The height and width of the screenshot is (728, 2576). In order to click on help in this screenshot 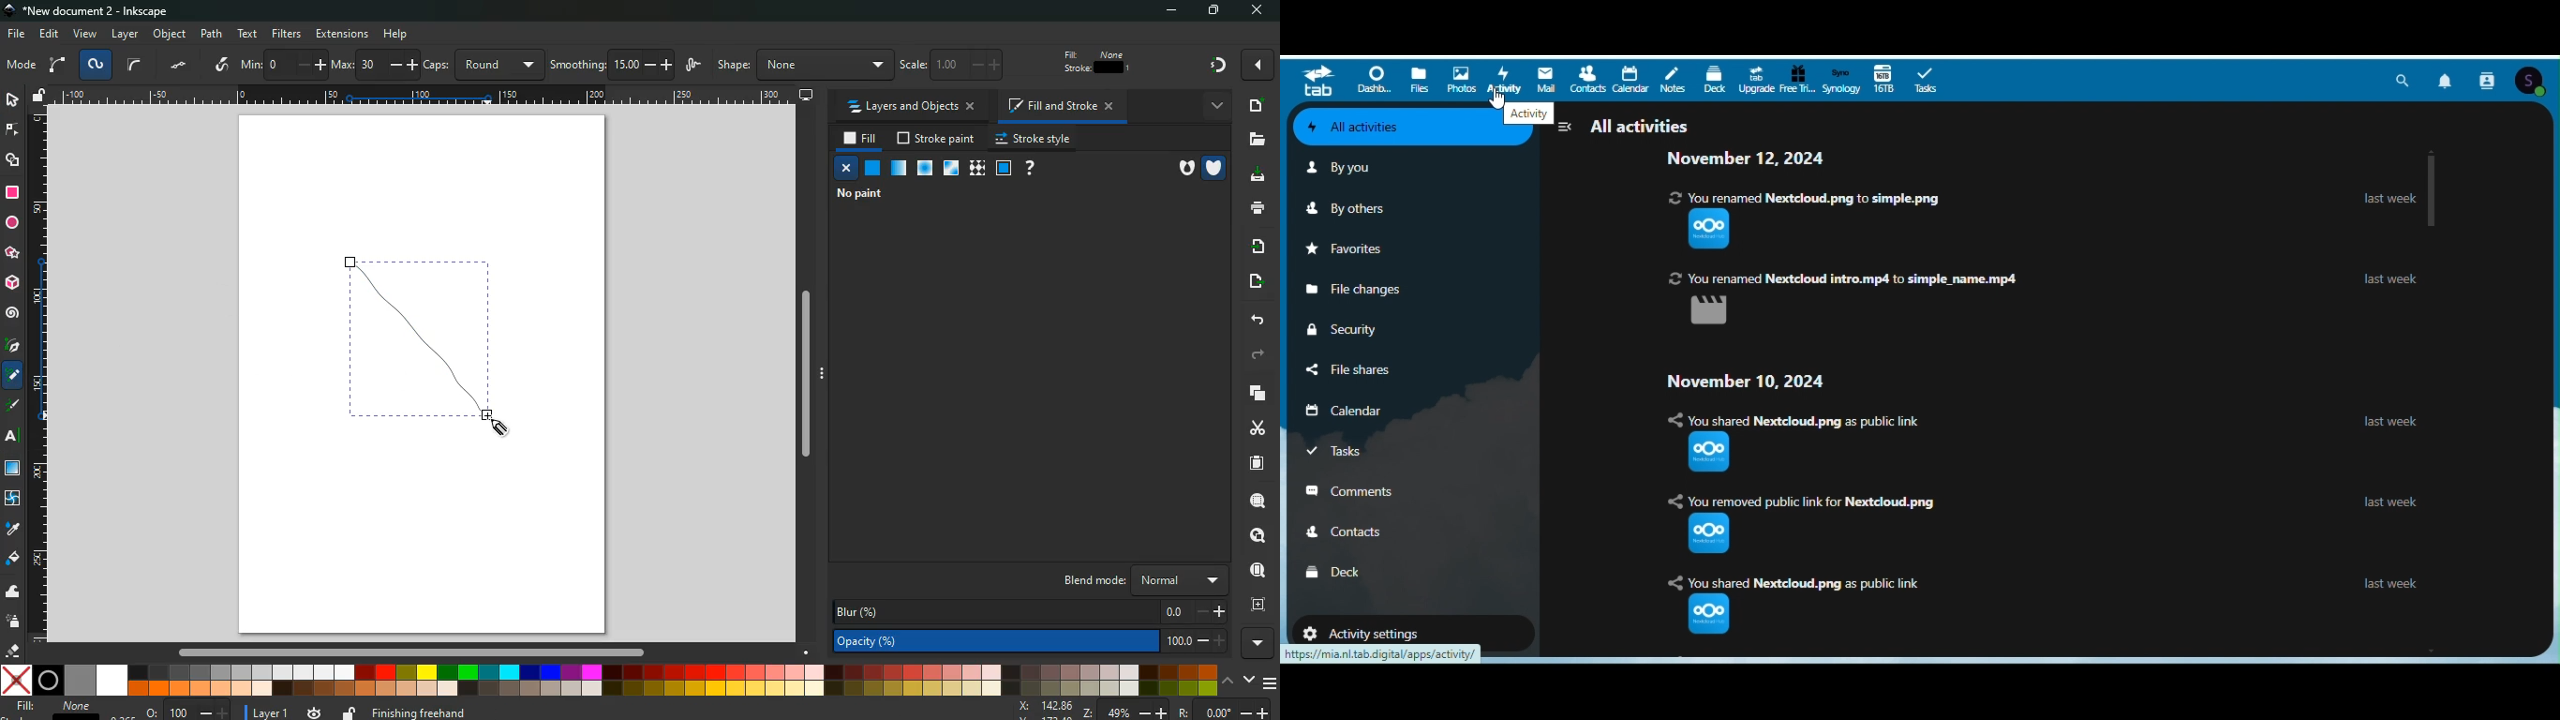, I will do `click(1034, 169)`.